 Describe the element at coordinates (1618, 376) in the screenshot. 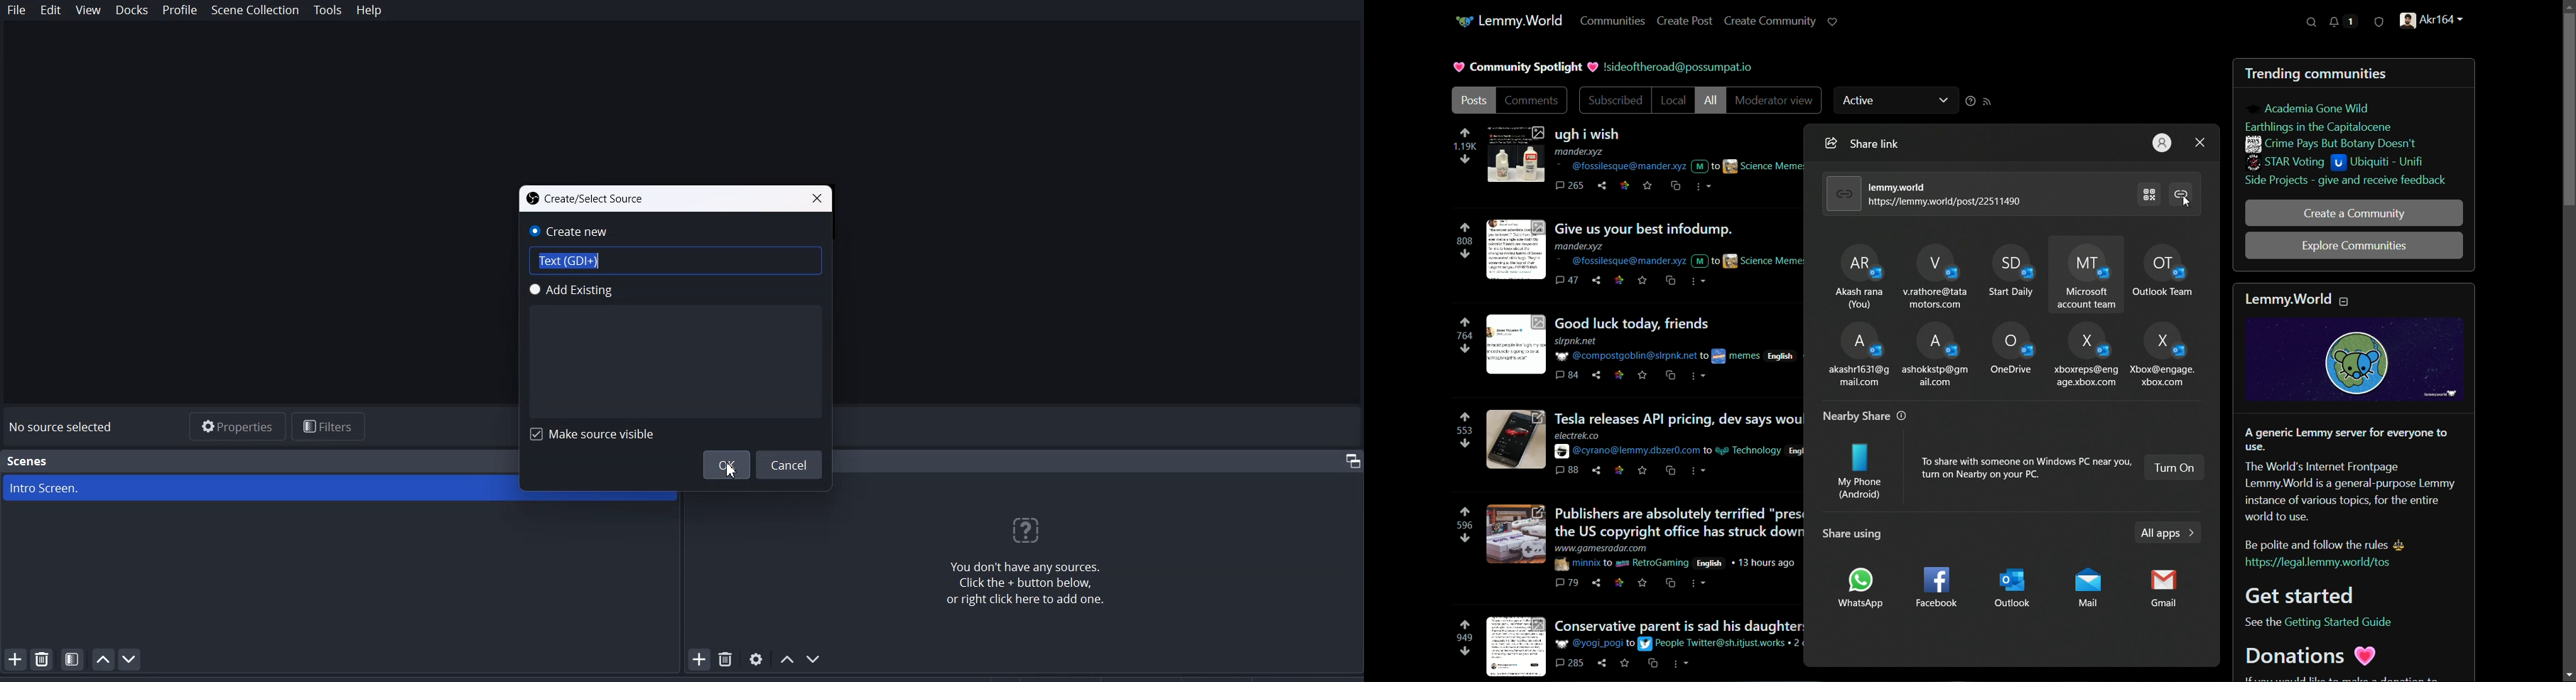

I see `link` at that location.